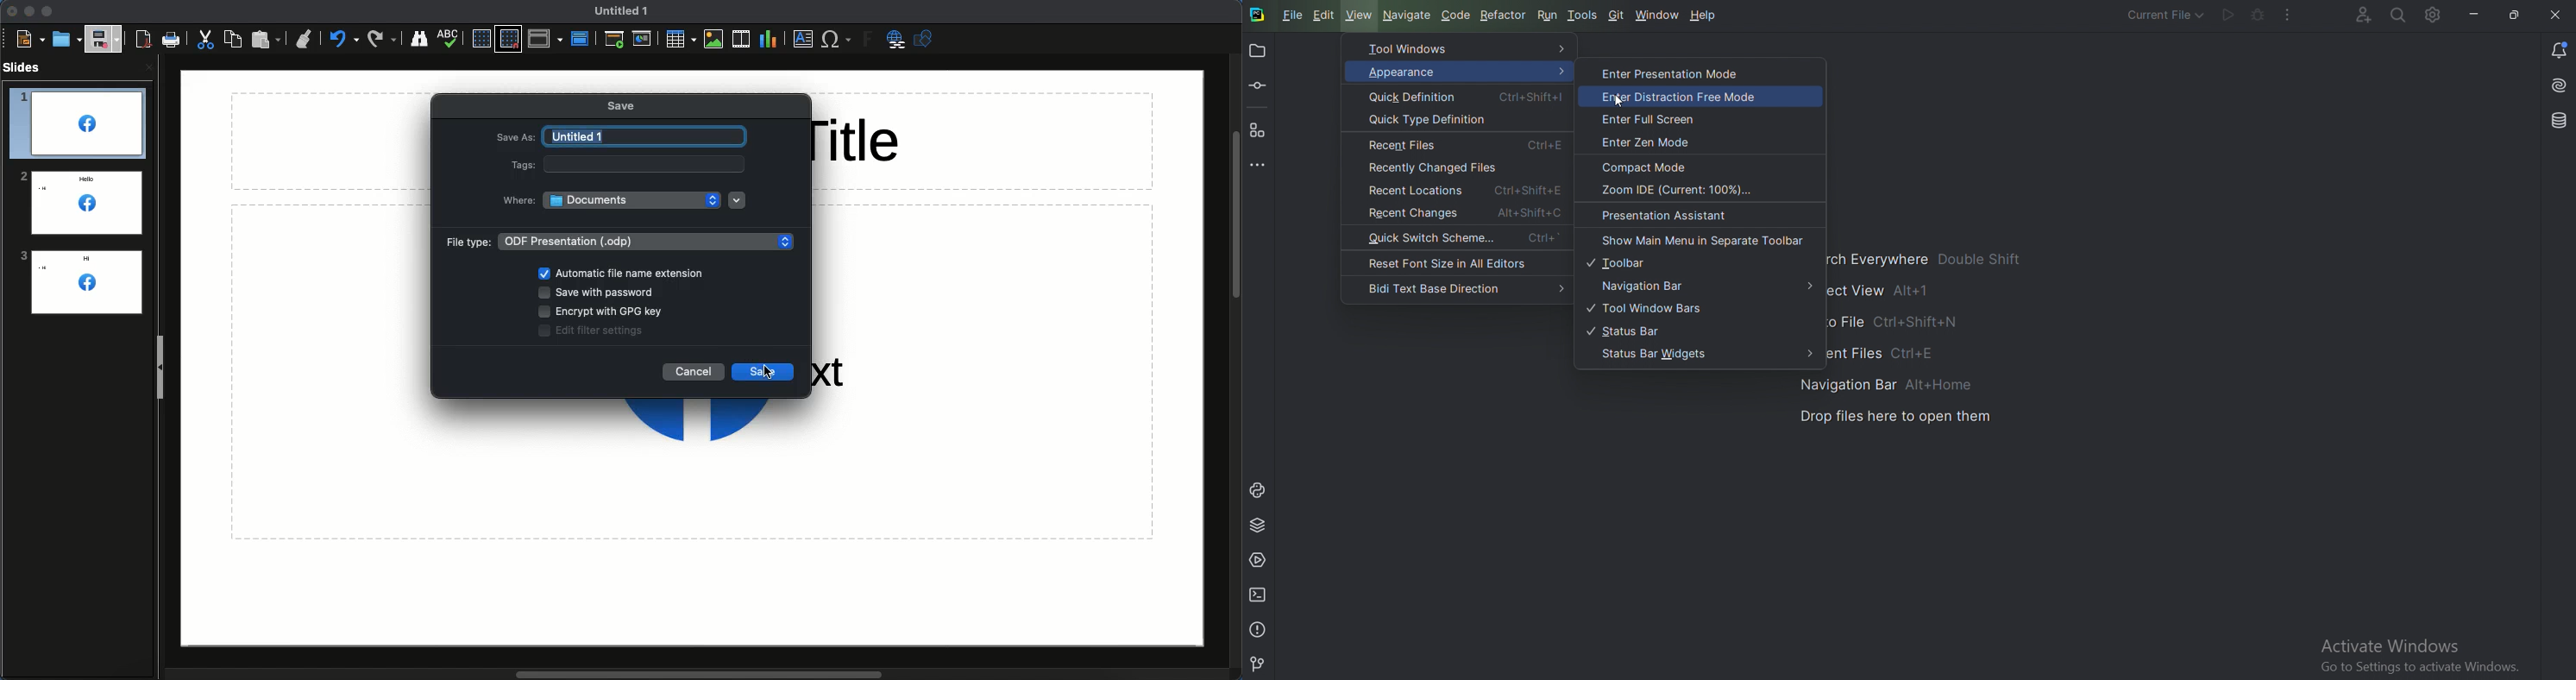  What do you see at coordinates (681, 40) in the screenshot?
I see `Table` at bounding box center [681, 40].